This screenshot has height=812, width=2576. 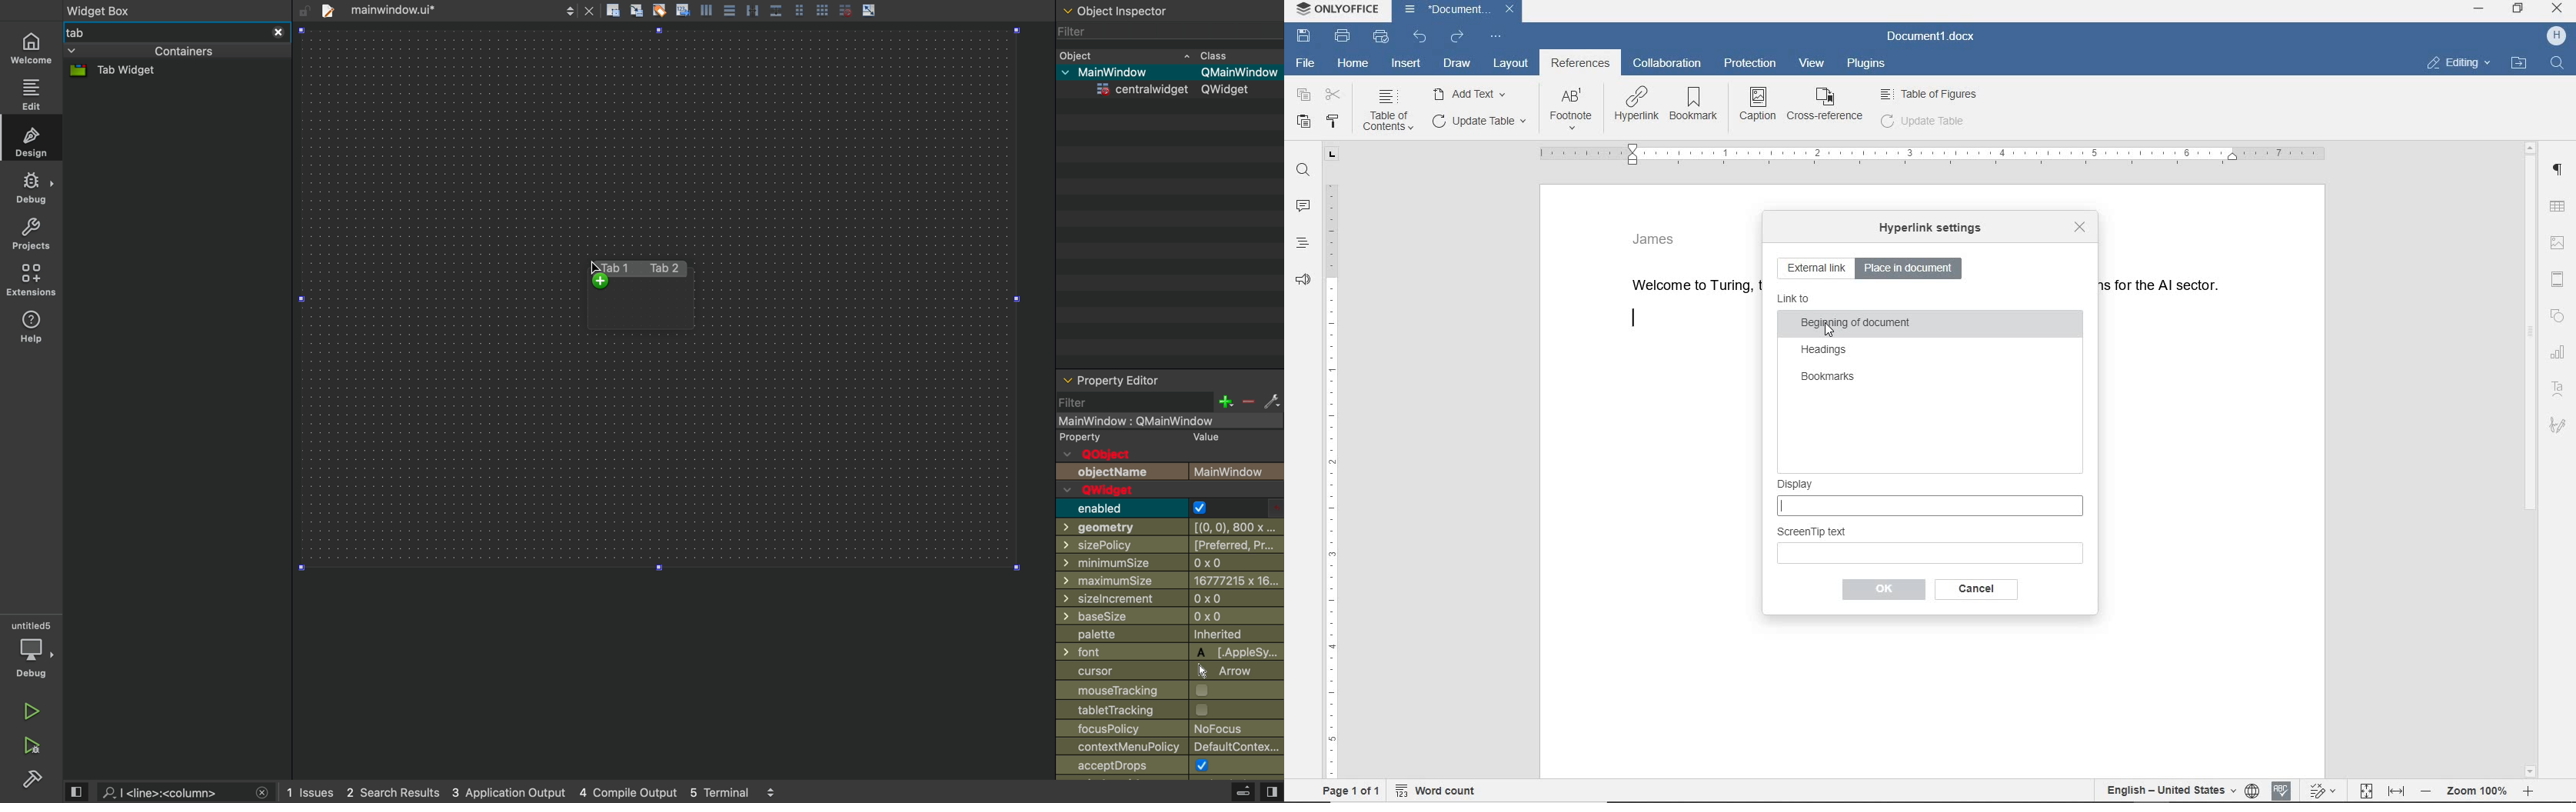 I want to click on headings, so click(x=1302, y=247).